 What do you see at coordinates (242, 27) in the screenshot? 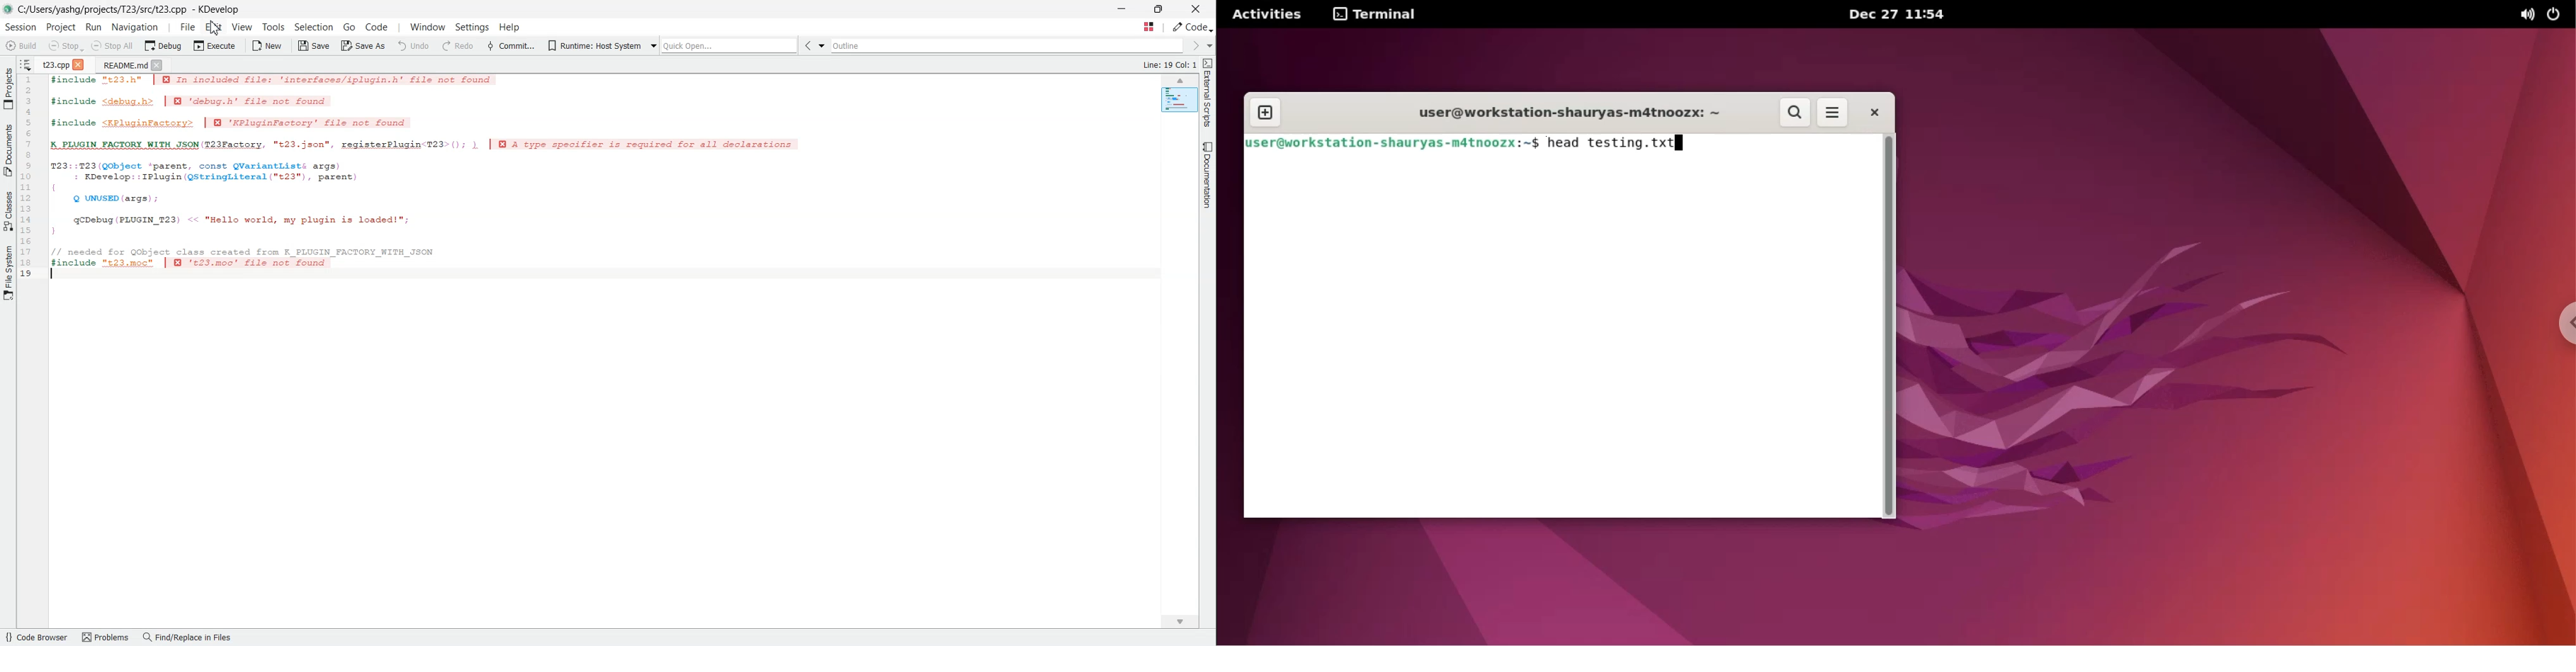
I see `View` at bounding box center [242, 27].